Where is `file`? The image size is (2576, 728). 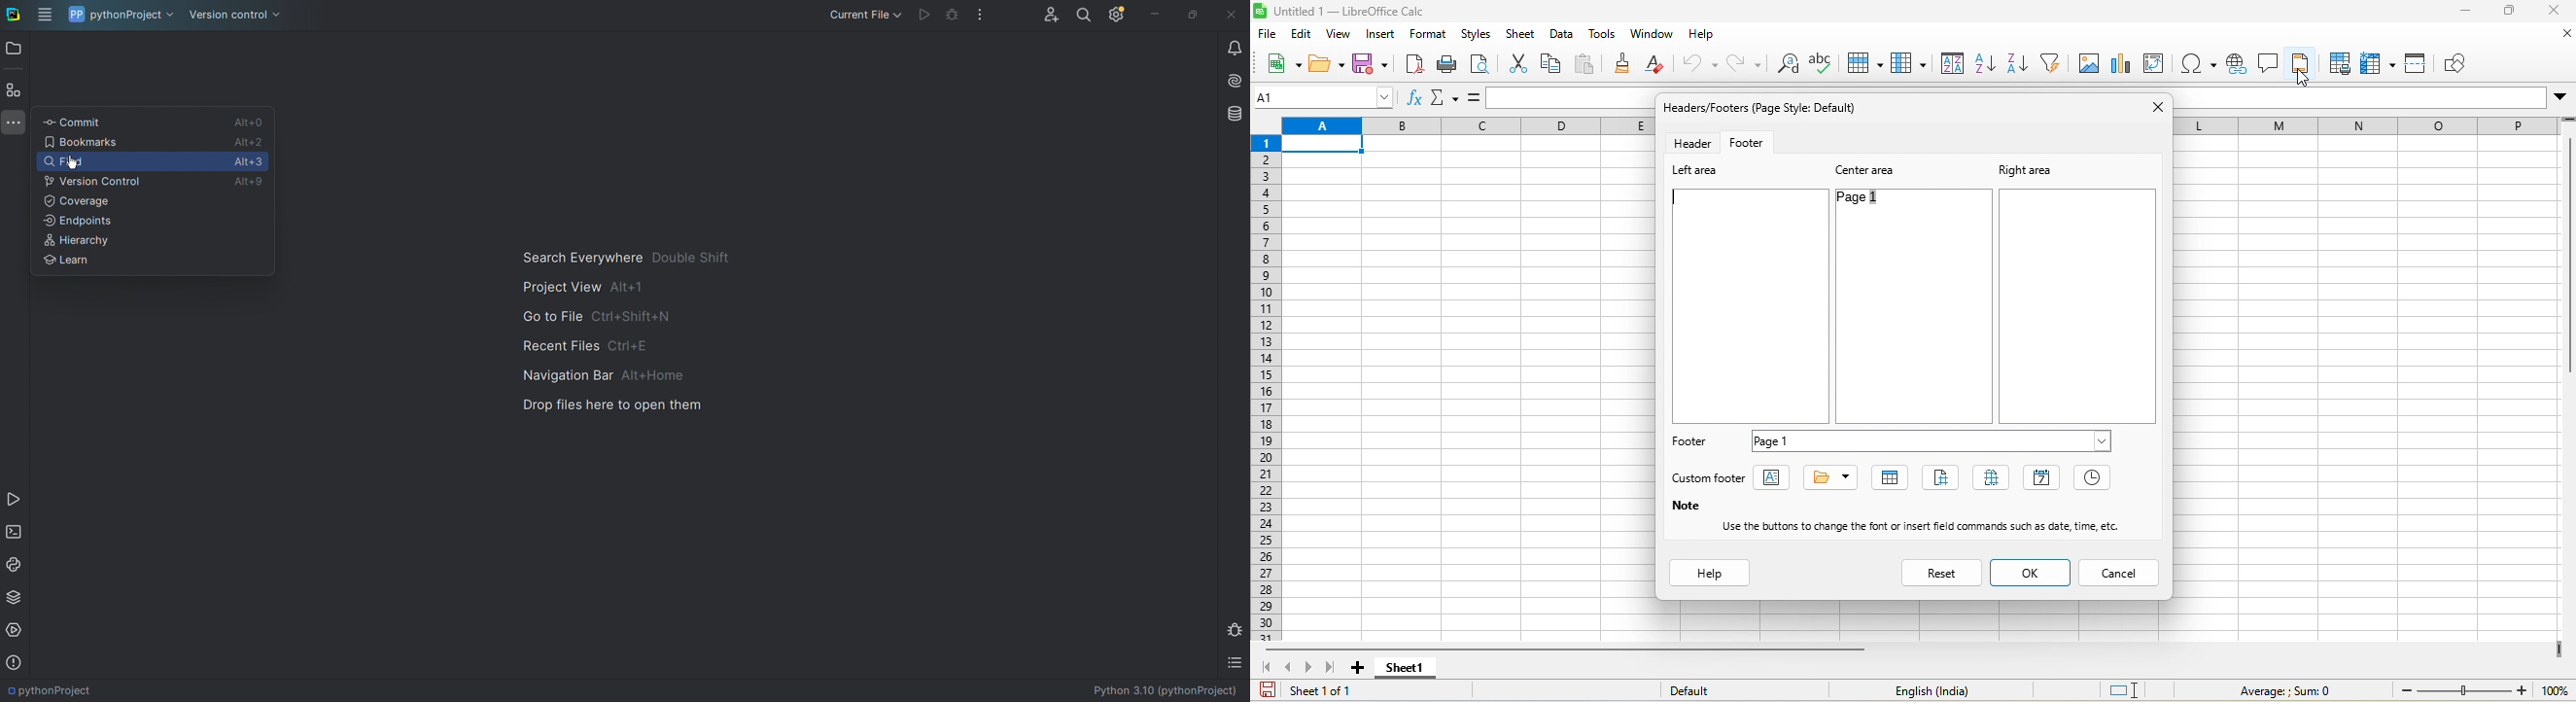 file is located at coordinates (1269, 36).